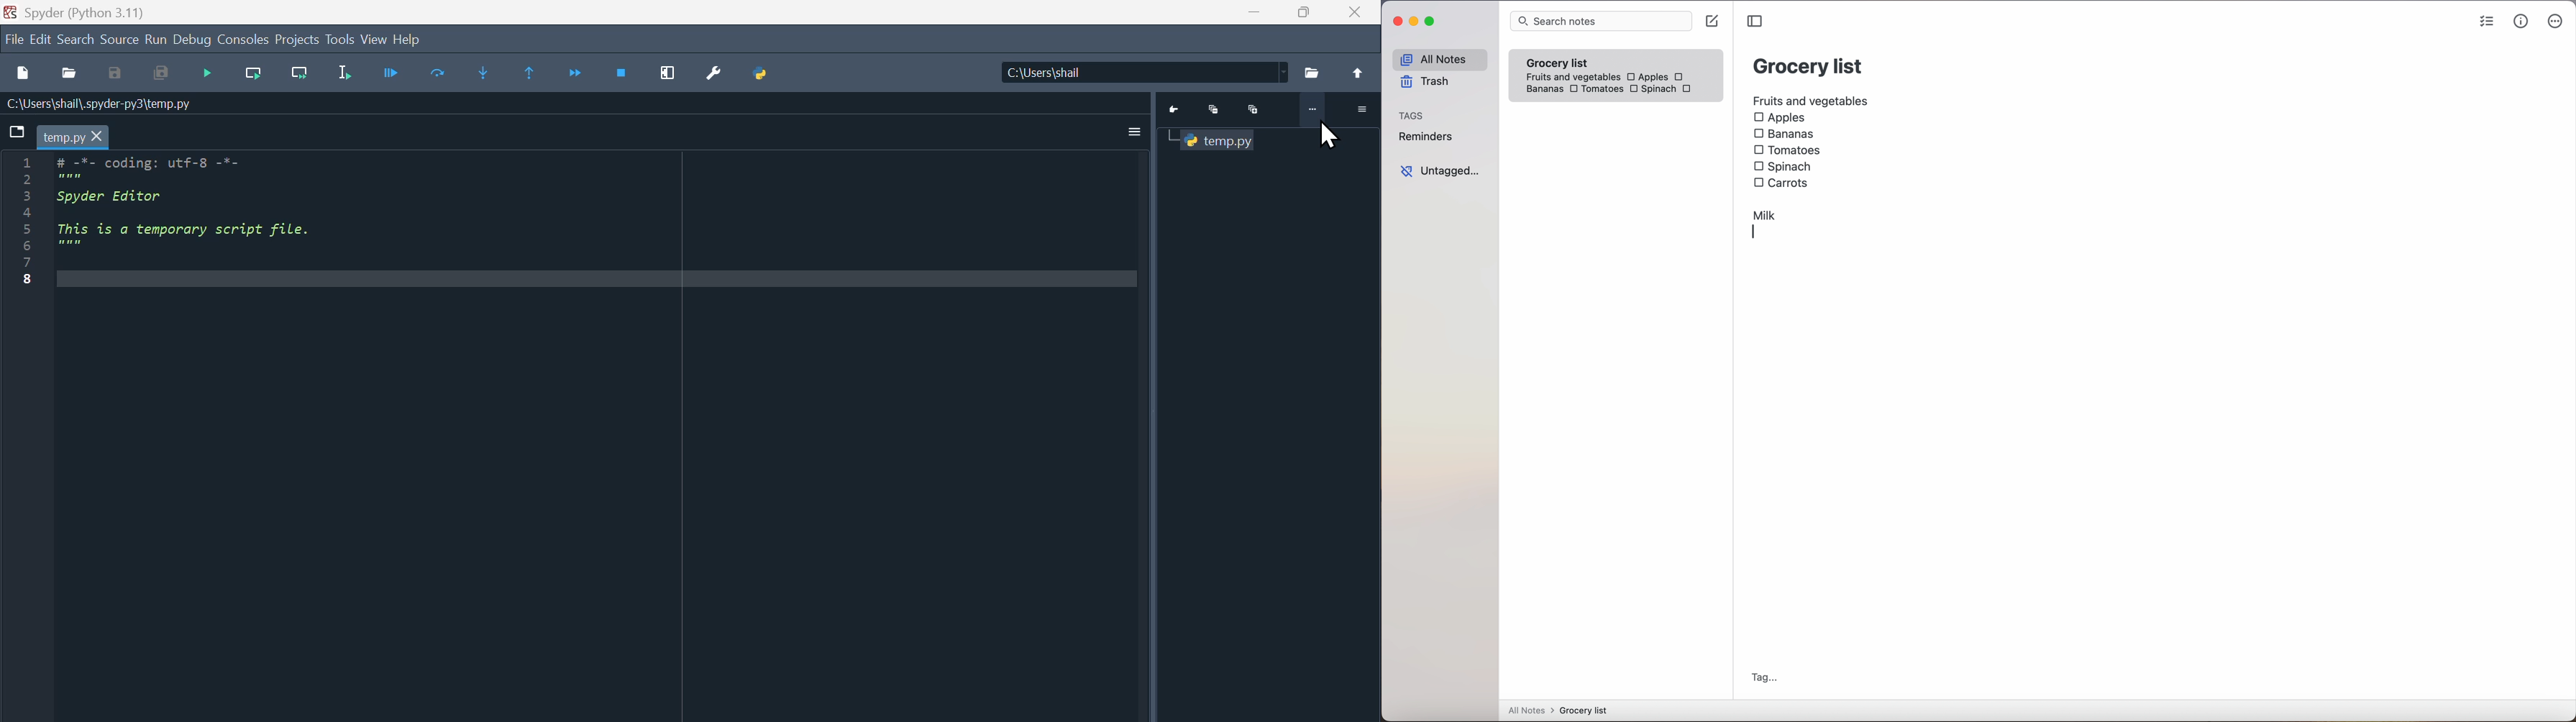 The width and height of the screenshot is (2576, 728). Describe the element at coordinates (97, 137) in the screenshot. I see `cursor` at that location.